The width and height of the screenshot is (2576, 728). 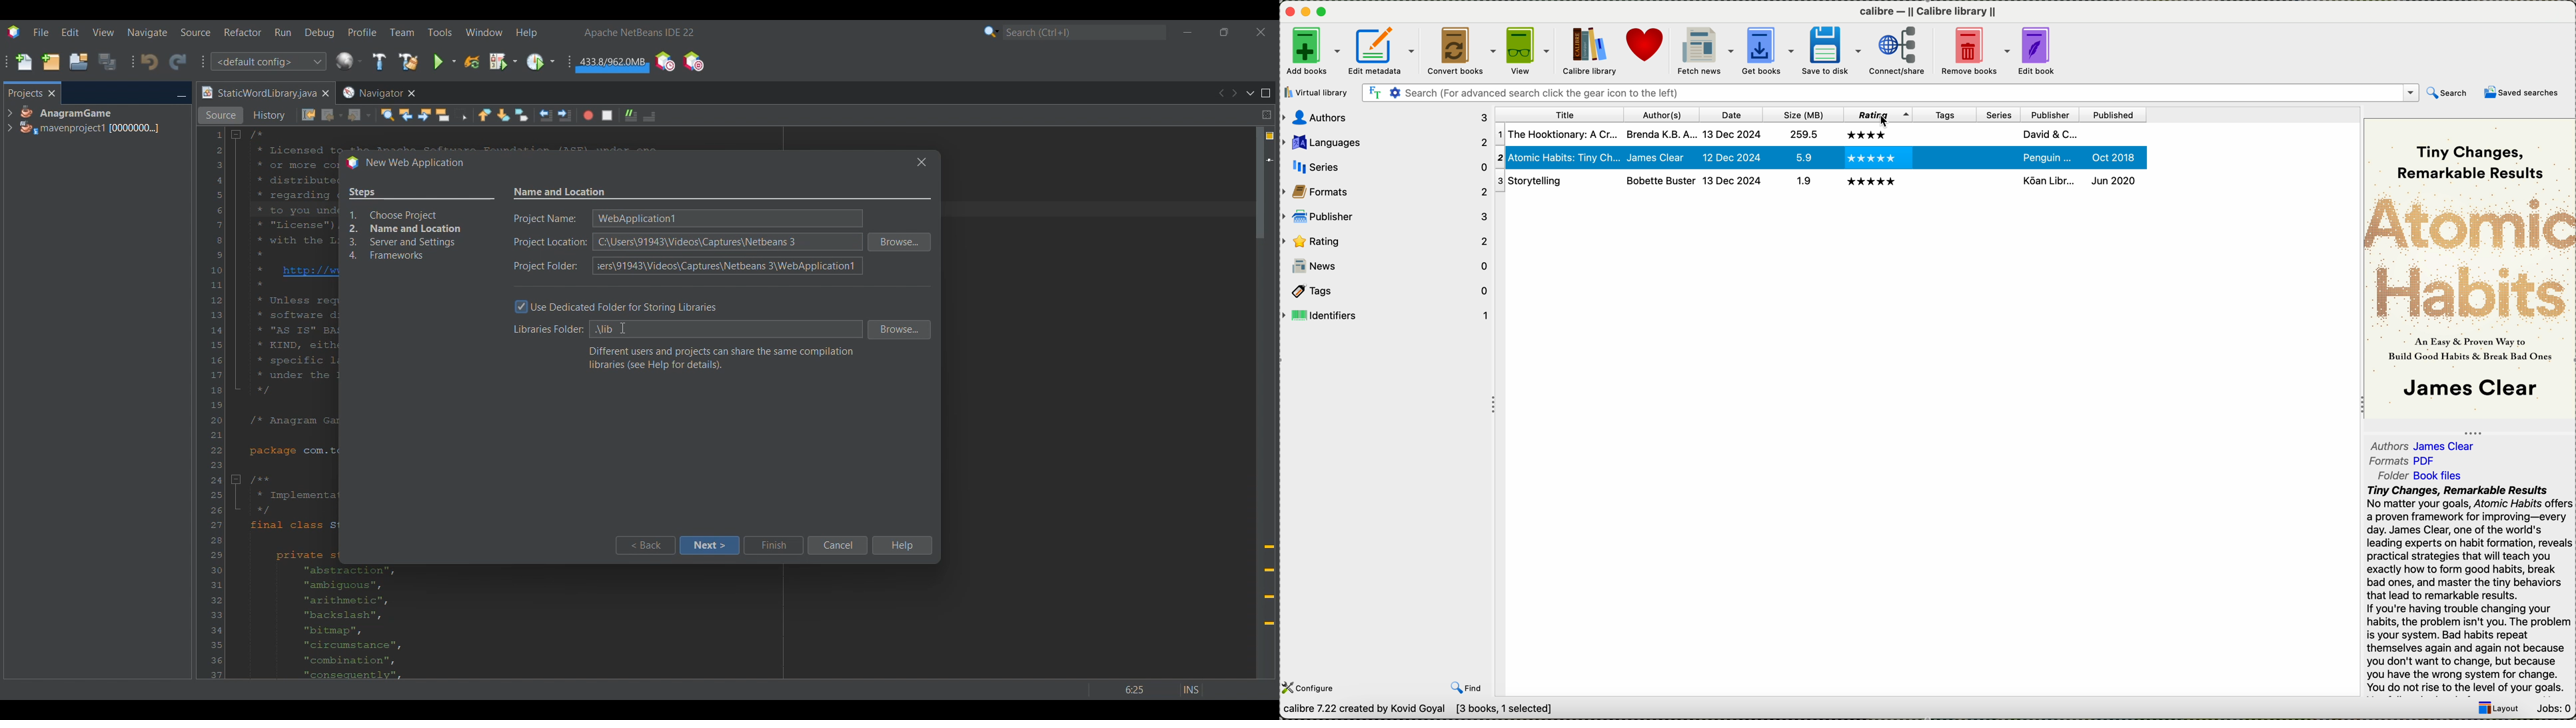 I want to click on Close tab, so click(x=52, y=93).